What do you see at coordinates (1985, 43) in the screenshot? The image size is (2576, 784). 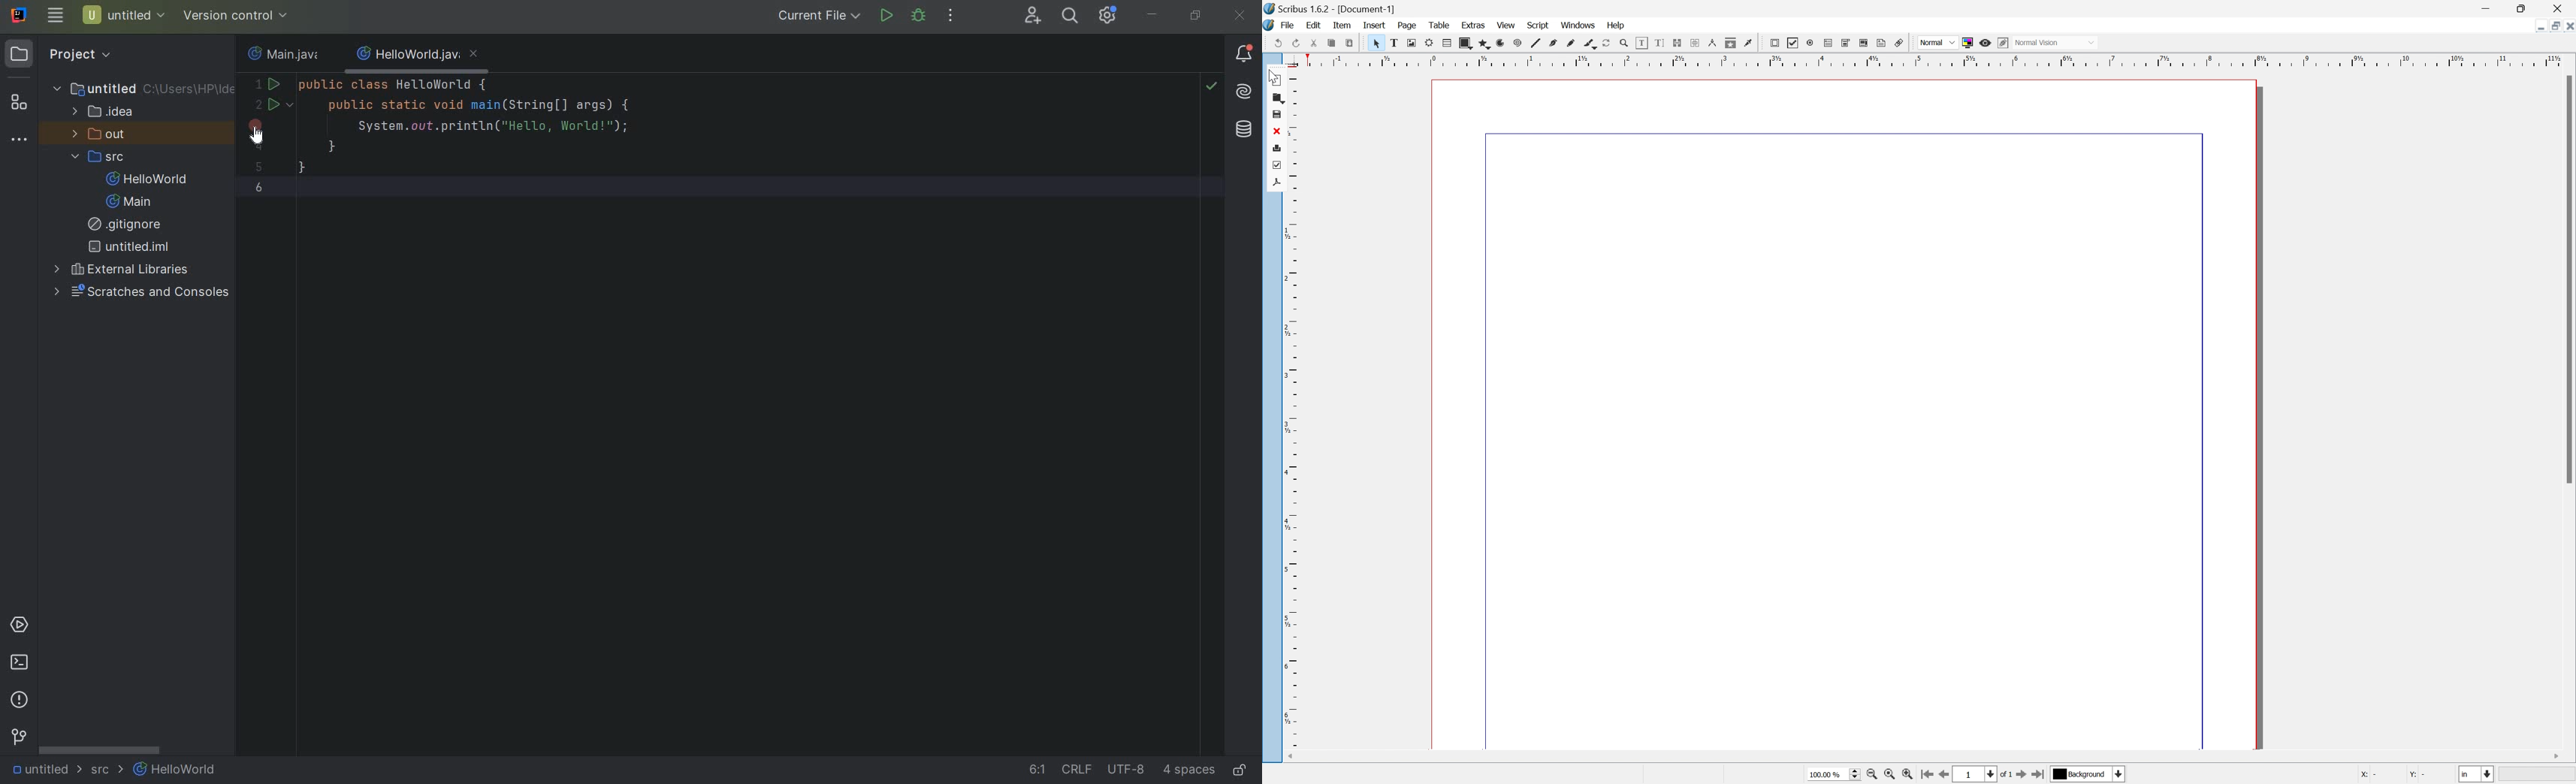 I see `Preview Mode` at bounding box center [1985, 43].